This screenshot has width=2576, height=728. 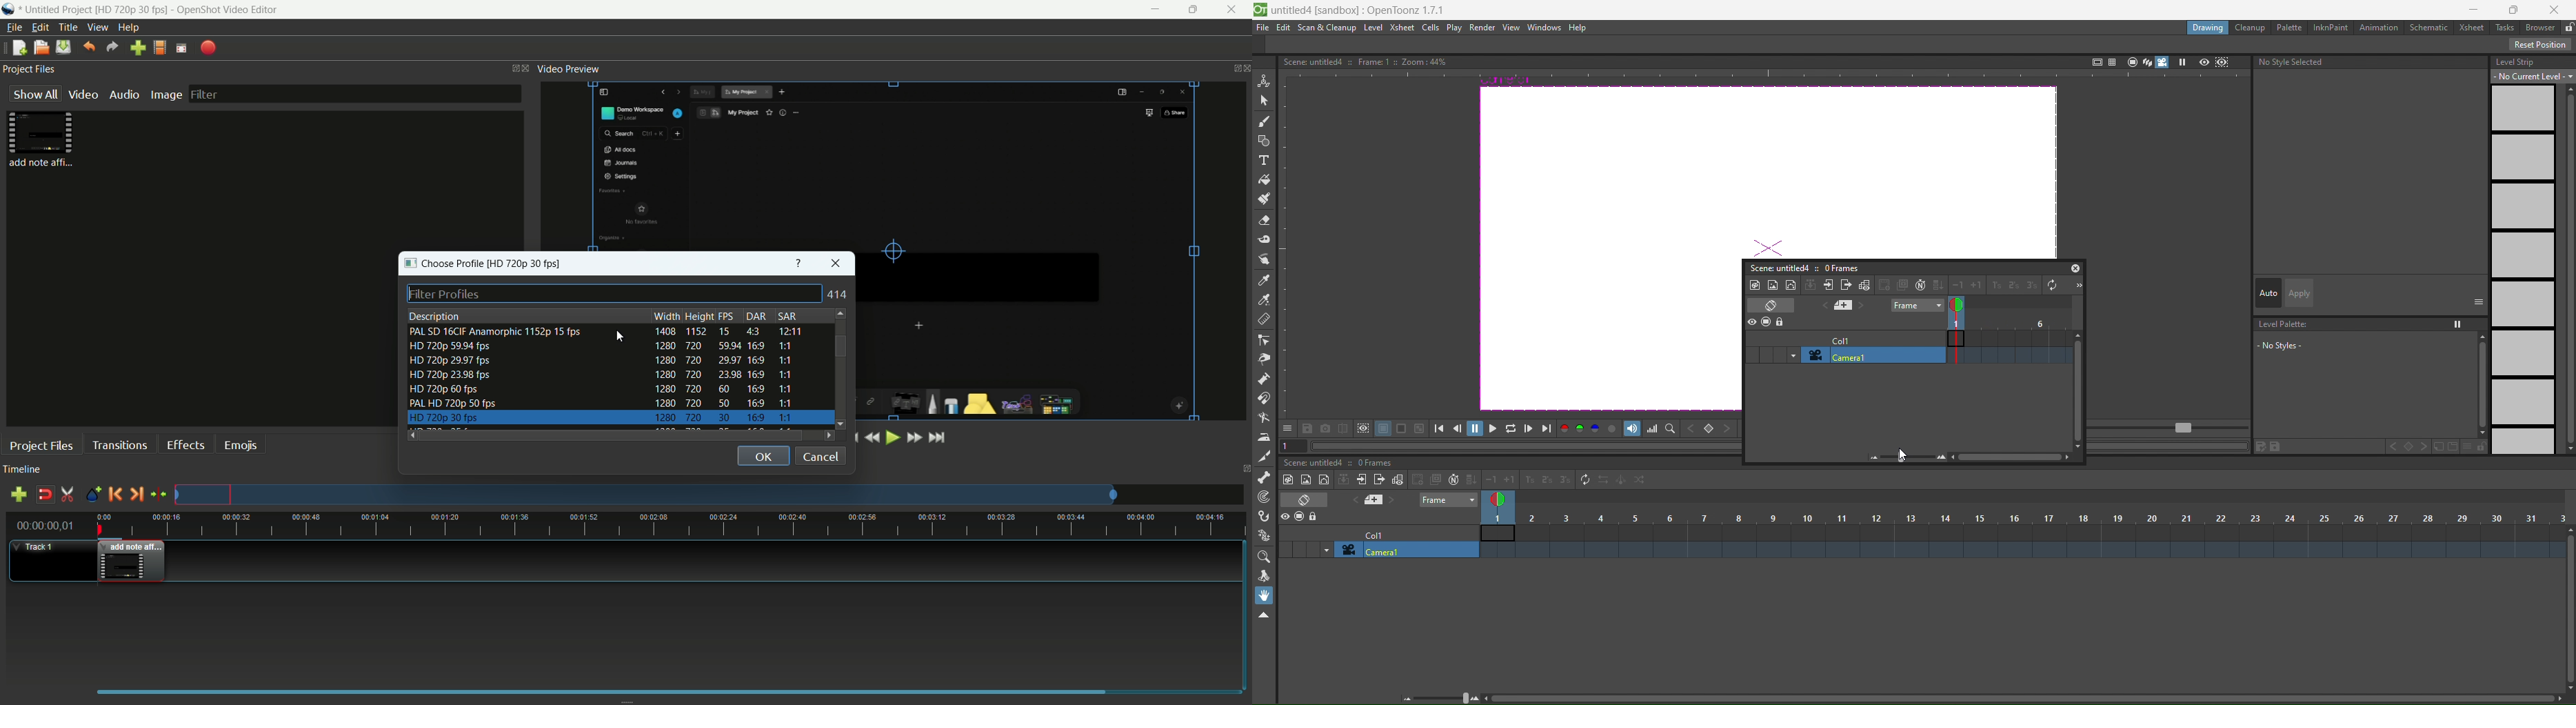 What do you see at coordinates (1903, 285) in the screenshot?
I see `` at bounding box center [1903, 285].